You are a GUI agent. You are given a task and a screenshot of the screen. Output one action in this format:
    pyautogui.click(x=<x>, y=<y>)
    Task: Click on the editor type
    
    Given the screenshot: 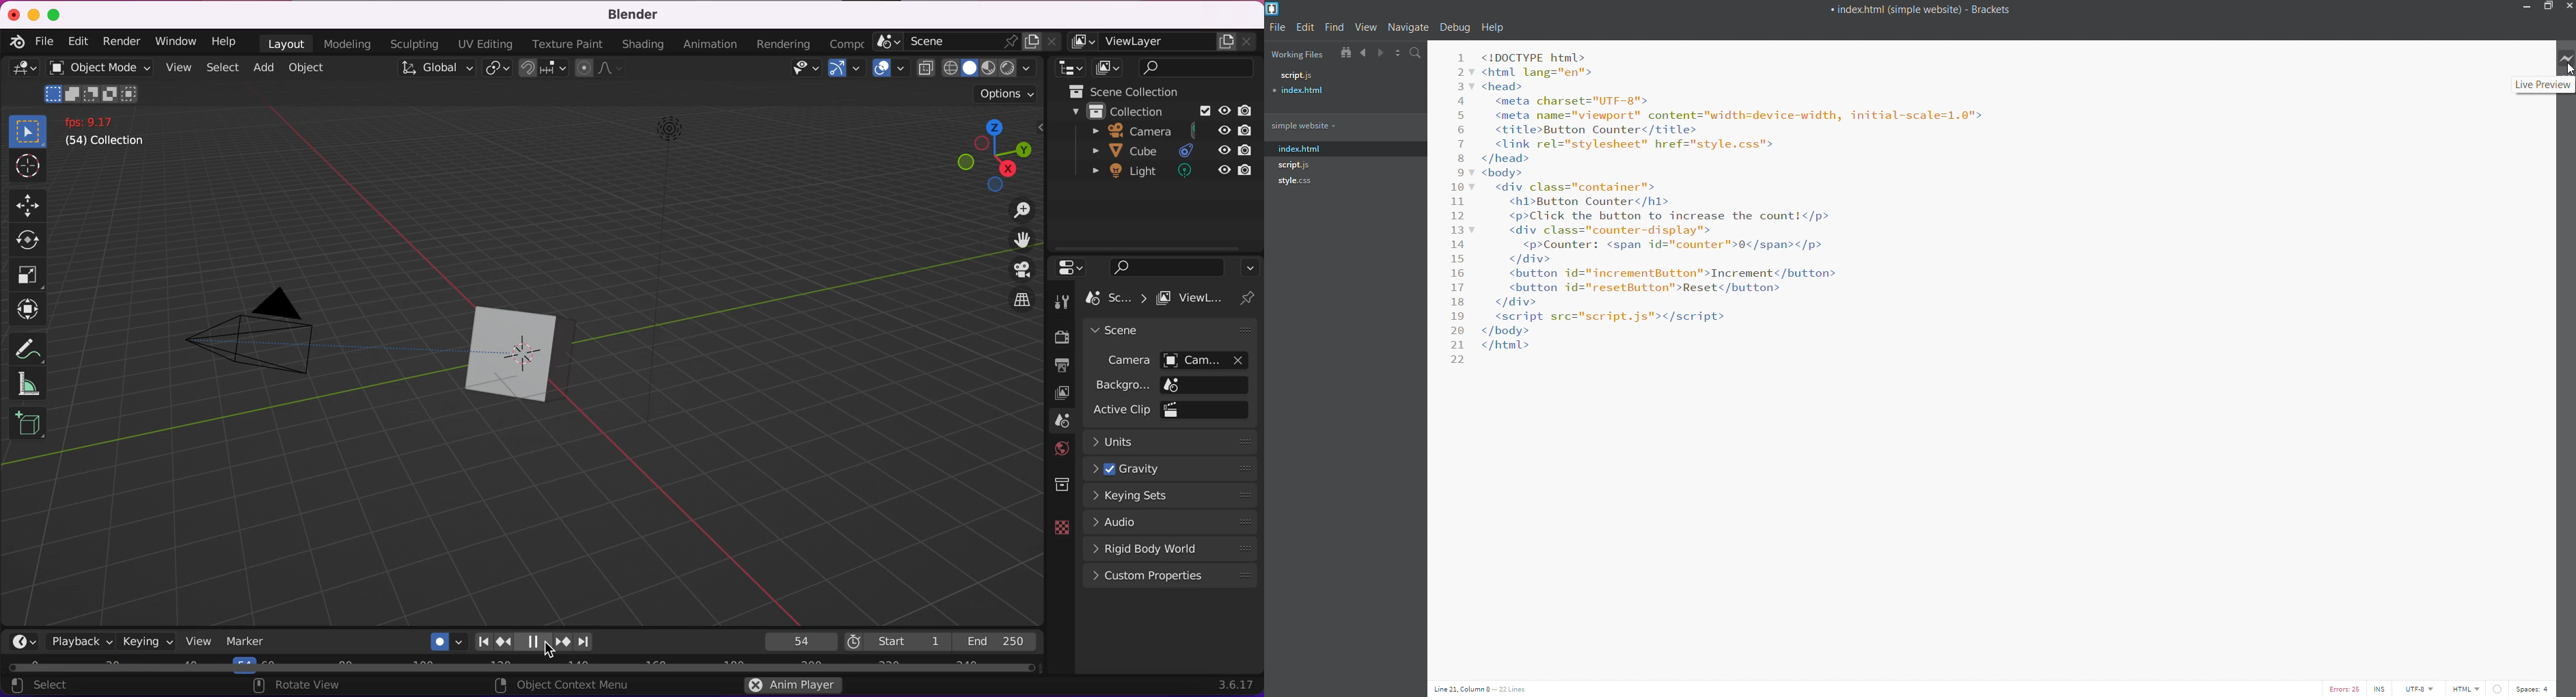 What is the action you would take?
    pyautogui.click(x=27, y=641)
    